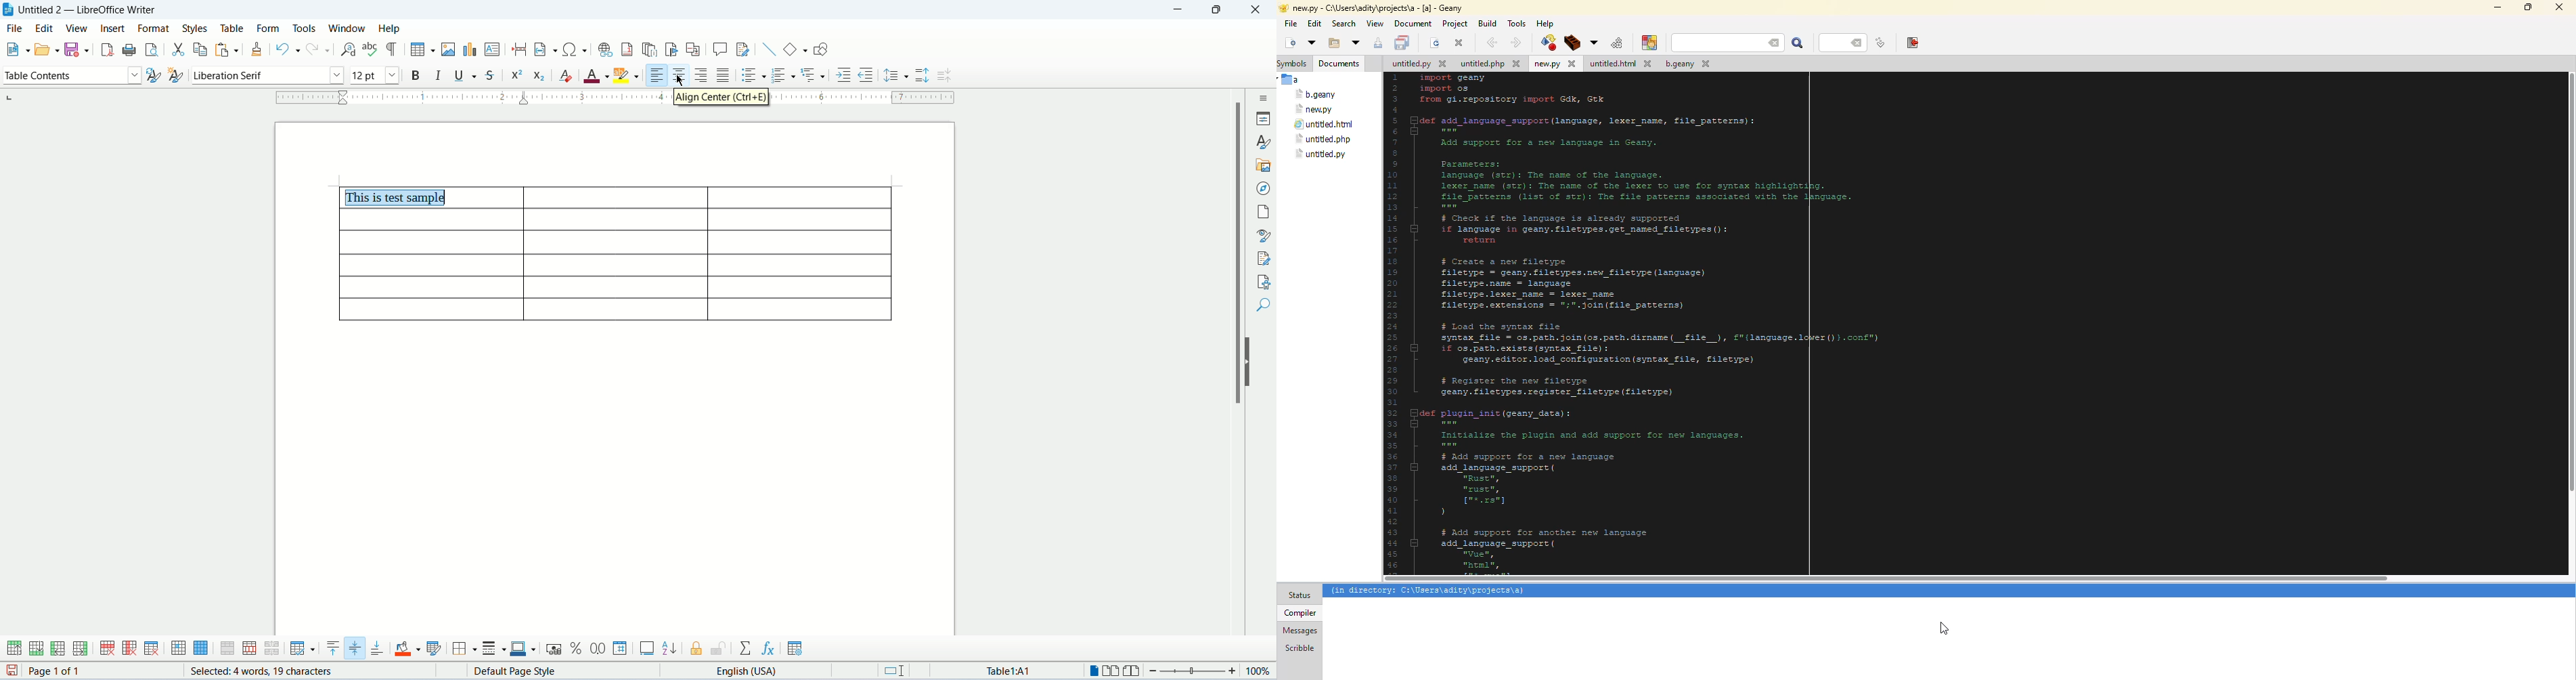 This screenshot has width=2576, height=700. What do you see at coordinates (8, 9) in the screenshot?
I see `appliction icon` at bounding box center [8, 9].